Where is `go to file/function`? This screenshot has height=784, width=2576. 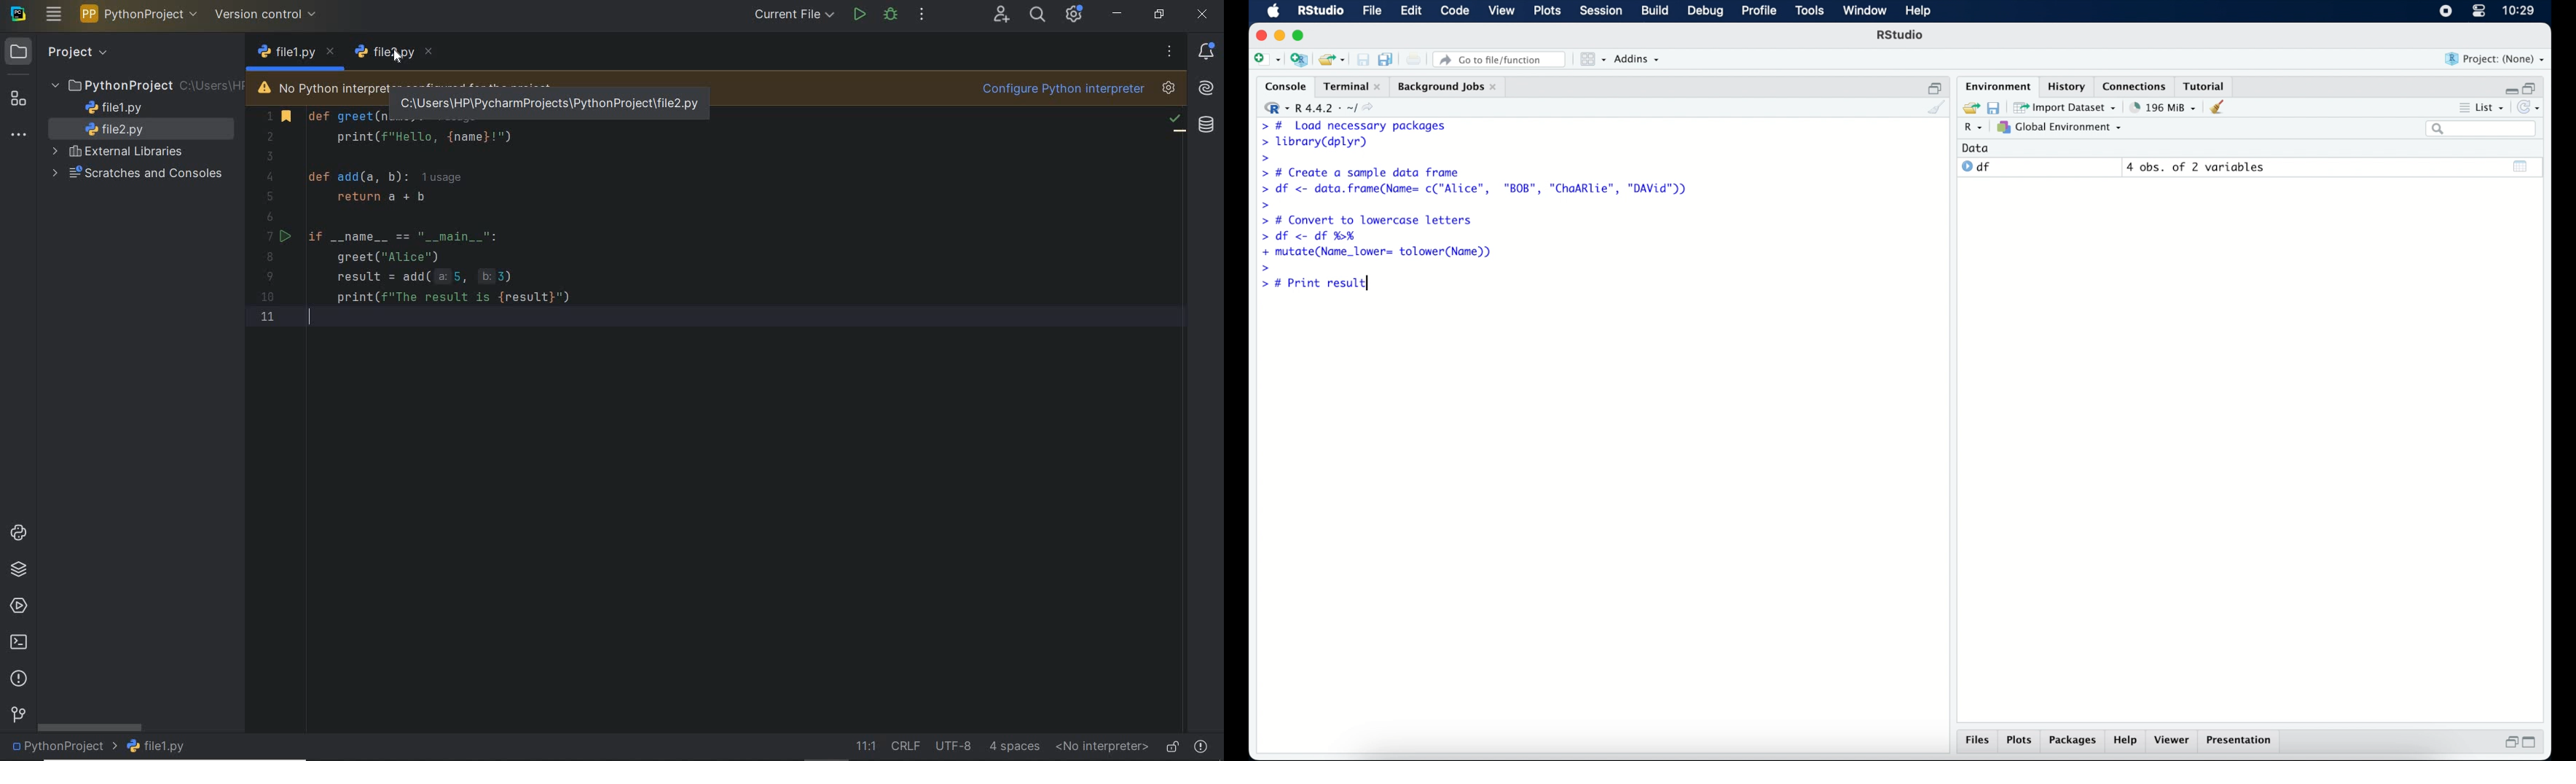 go to file/function is located at coordinates (1500, 59).